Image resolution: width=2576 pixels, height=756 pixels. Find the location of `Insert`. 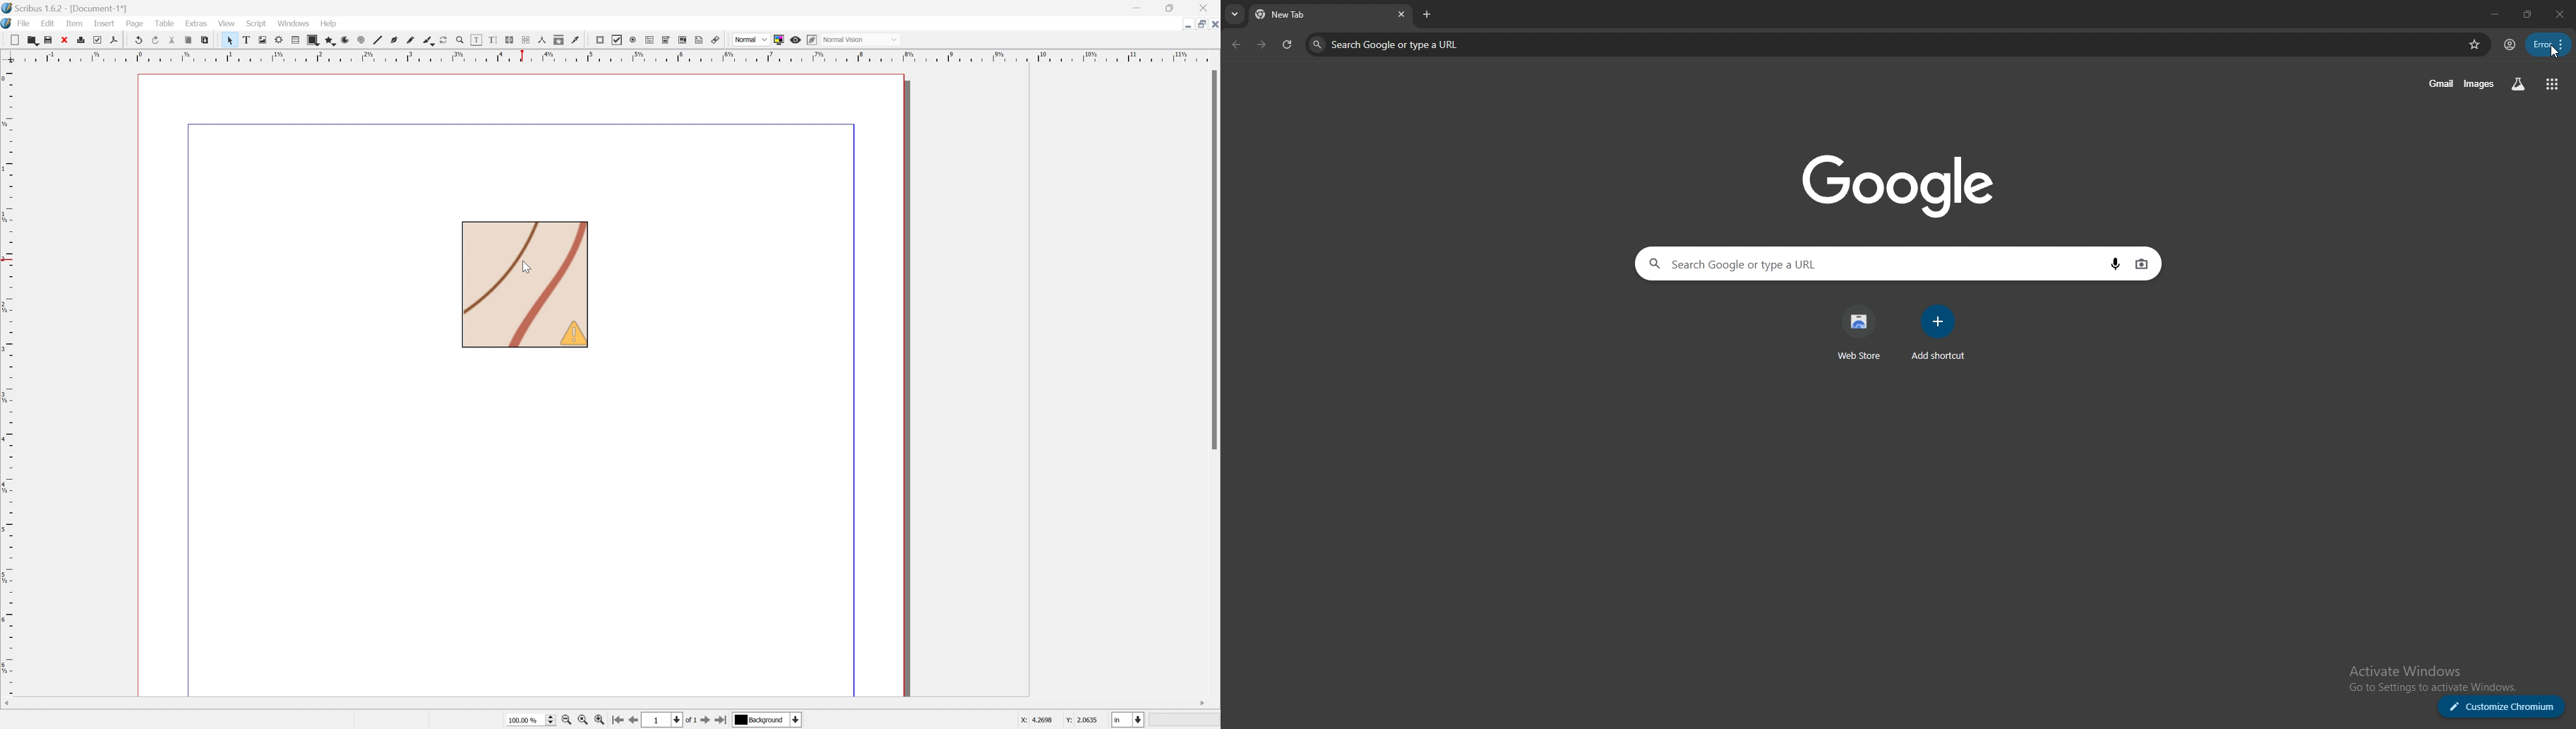

Insert is located at coordinates (103, 23).